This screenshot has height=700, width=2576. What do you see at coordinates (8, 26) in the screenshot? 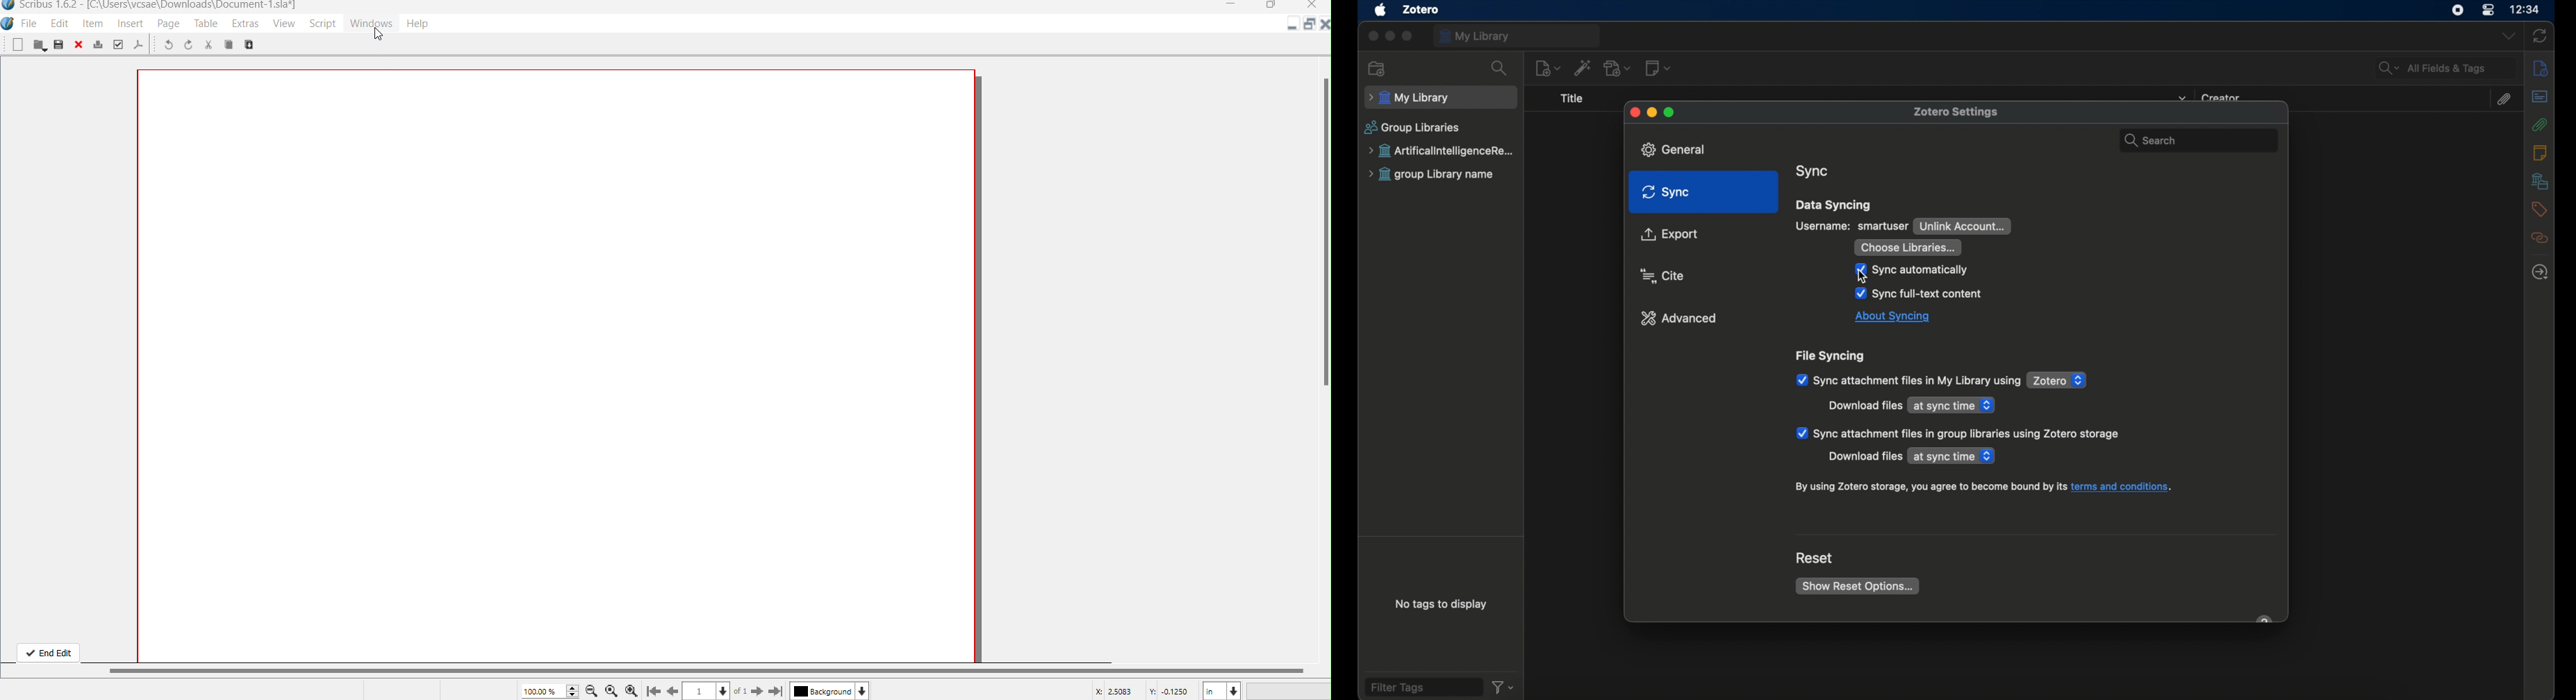
I see `Scribus` at bounding box center [8, 26].